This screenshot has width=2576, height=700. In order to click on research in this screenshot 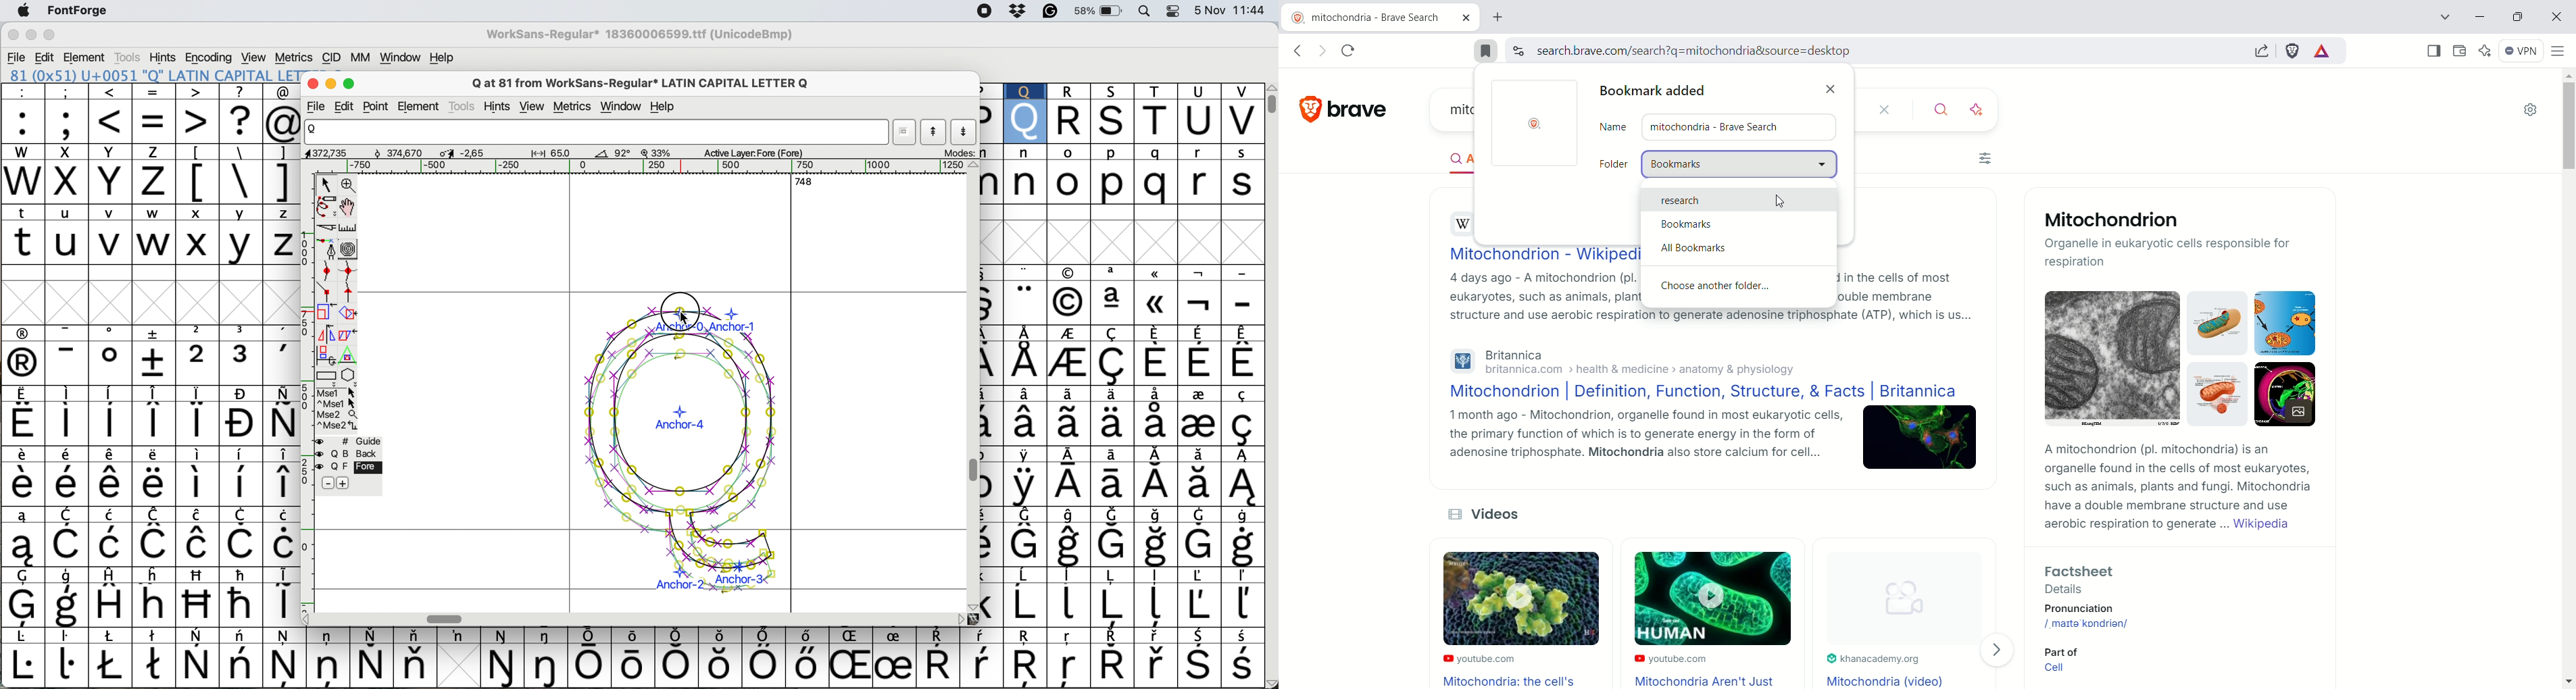, I will do `click(1734, 198)`.